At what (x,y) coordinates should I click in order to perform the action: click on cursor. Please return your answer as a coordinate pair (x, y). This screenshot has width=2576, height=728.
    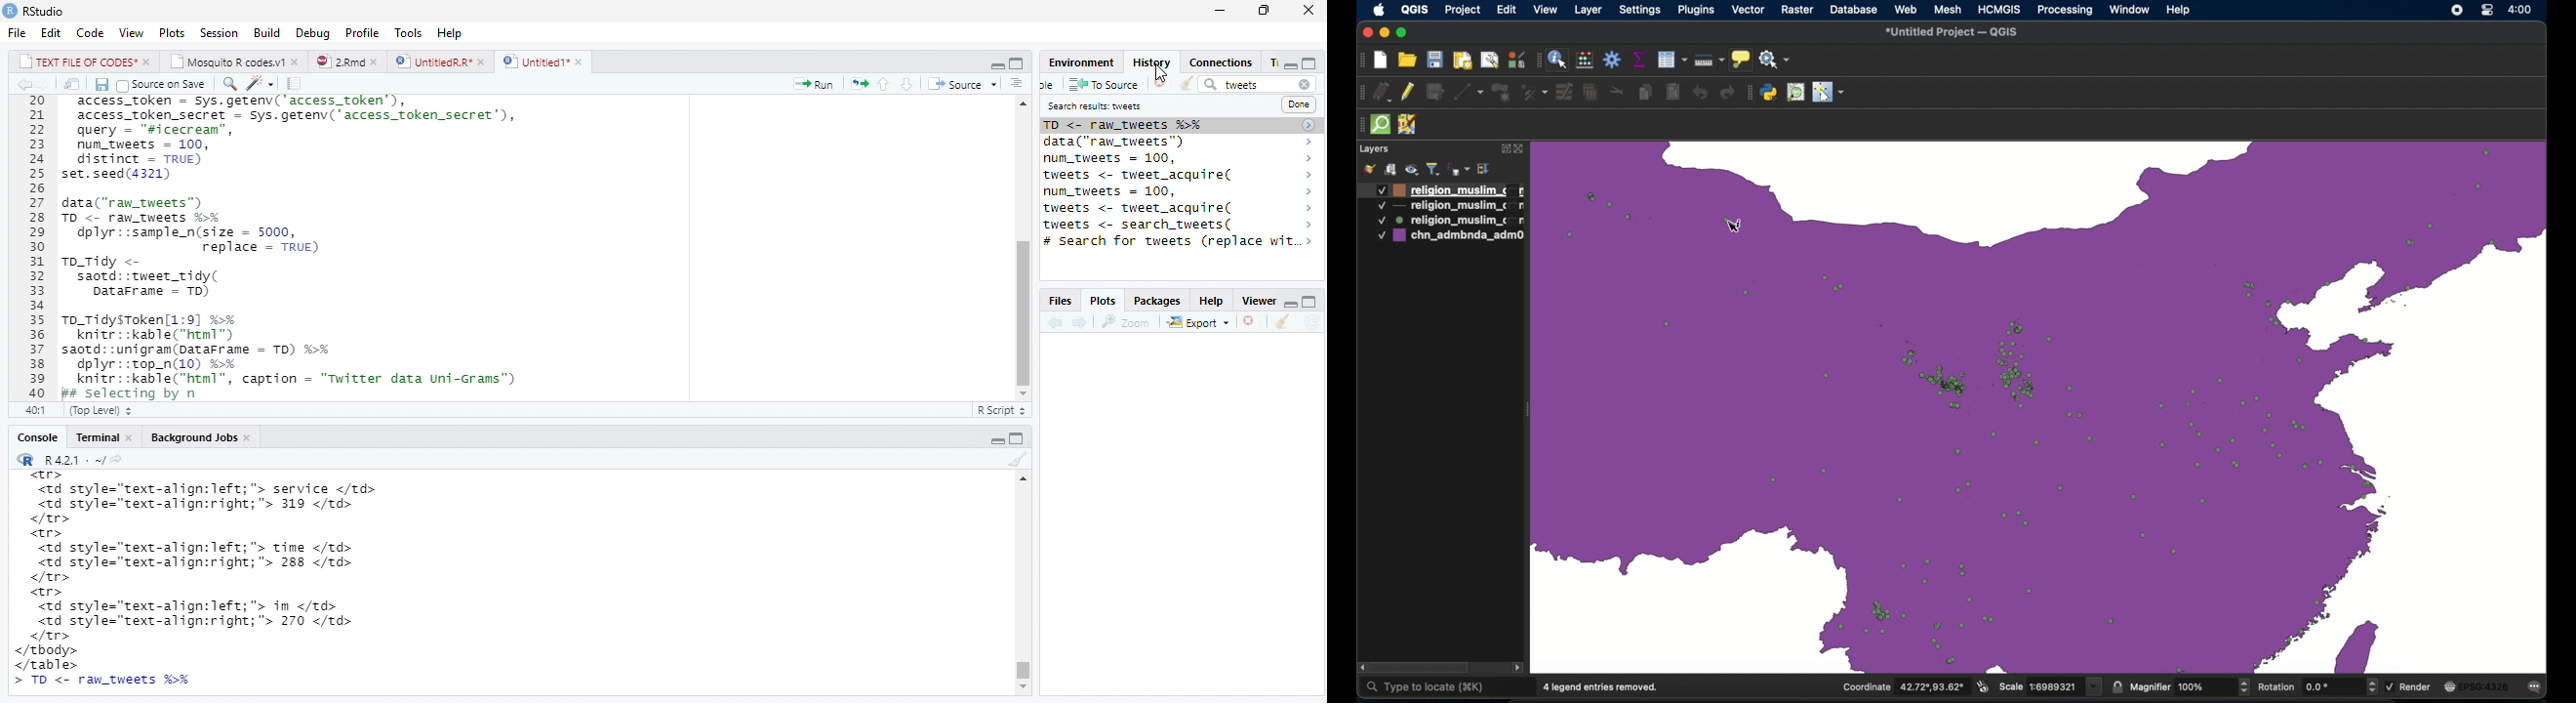
    Looking at the image, I should click on (1160, 74).